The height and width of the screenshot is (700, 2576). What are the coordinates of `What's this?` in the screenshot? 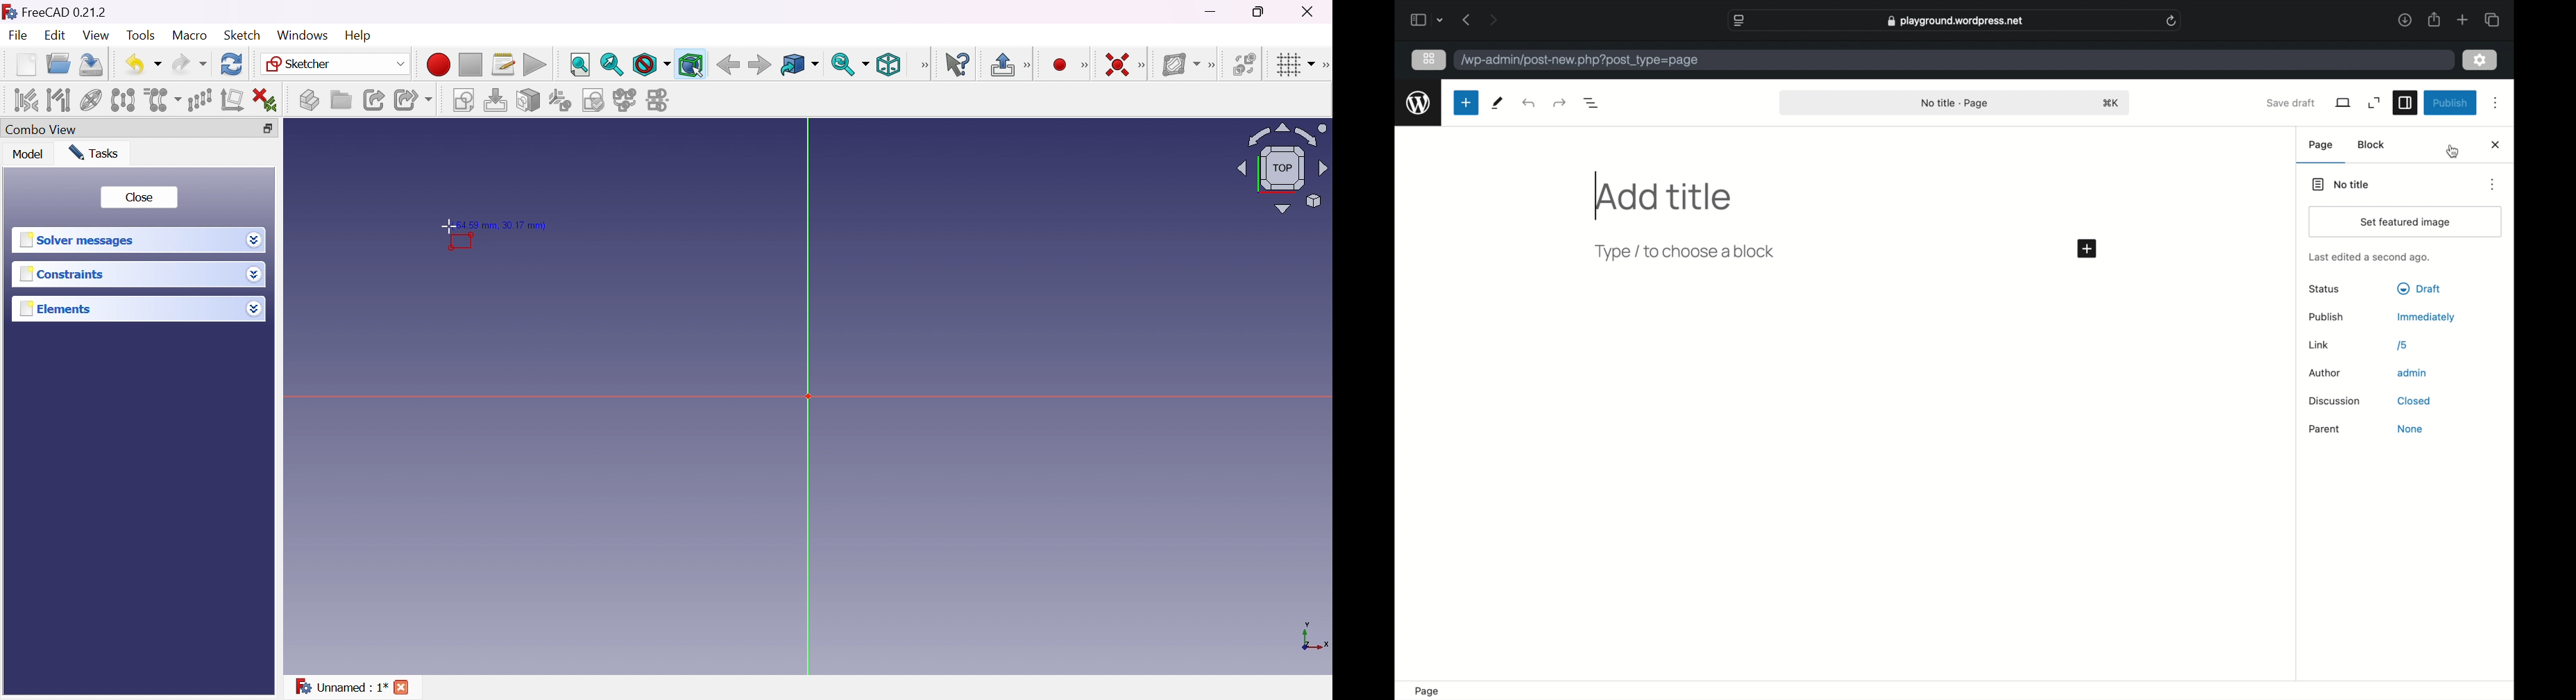 It's located at (956, 65).